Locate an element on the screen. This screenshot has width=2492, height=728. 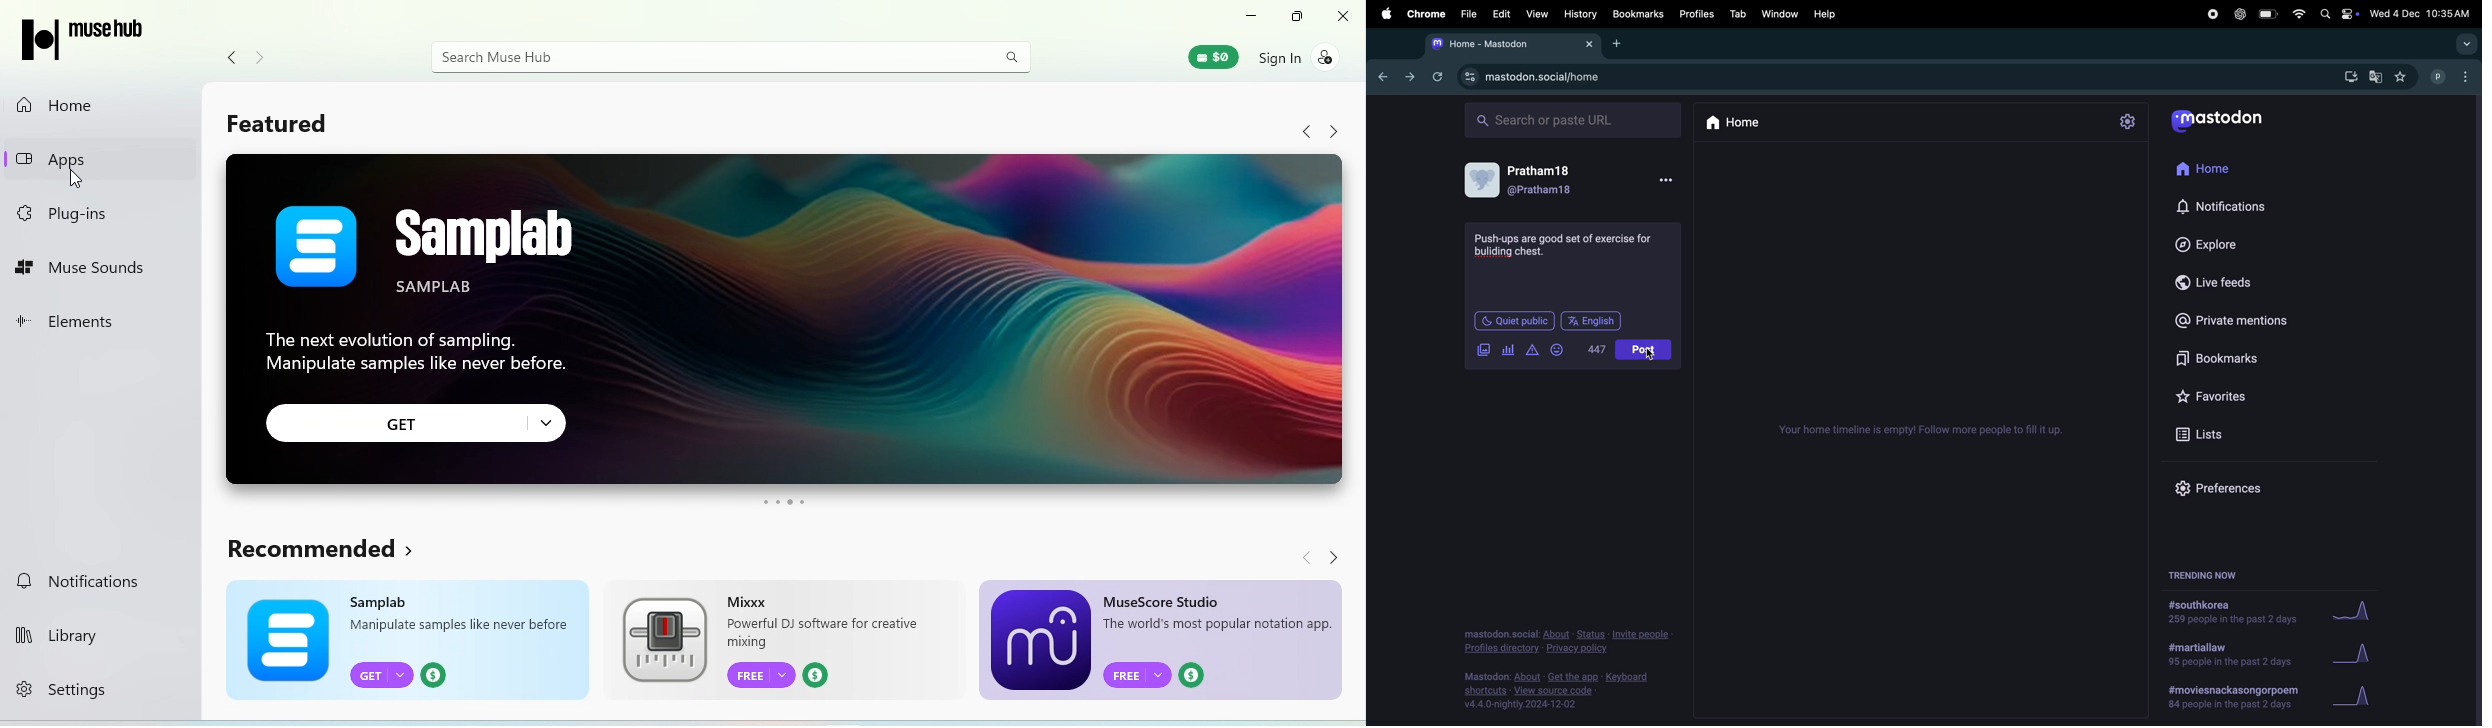
add tab is located at coordinates (1618, 43).